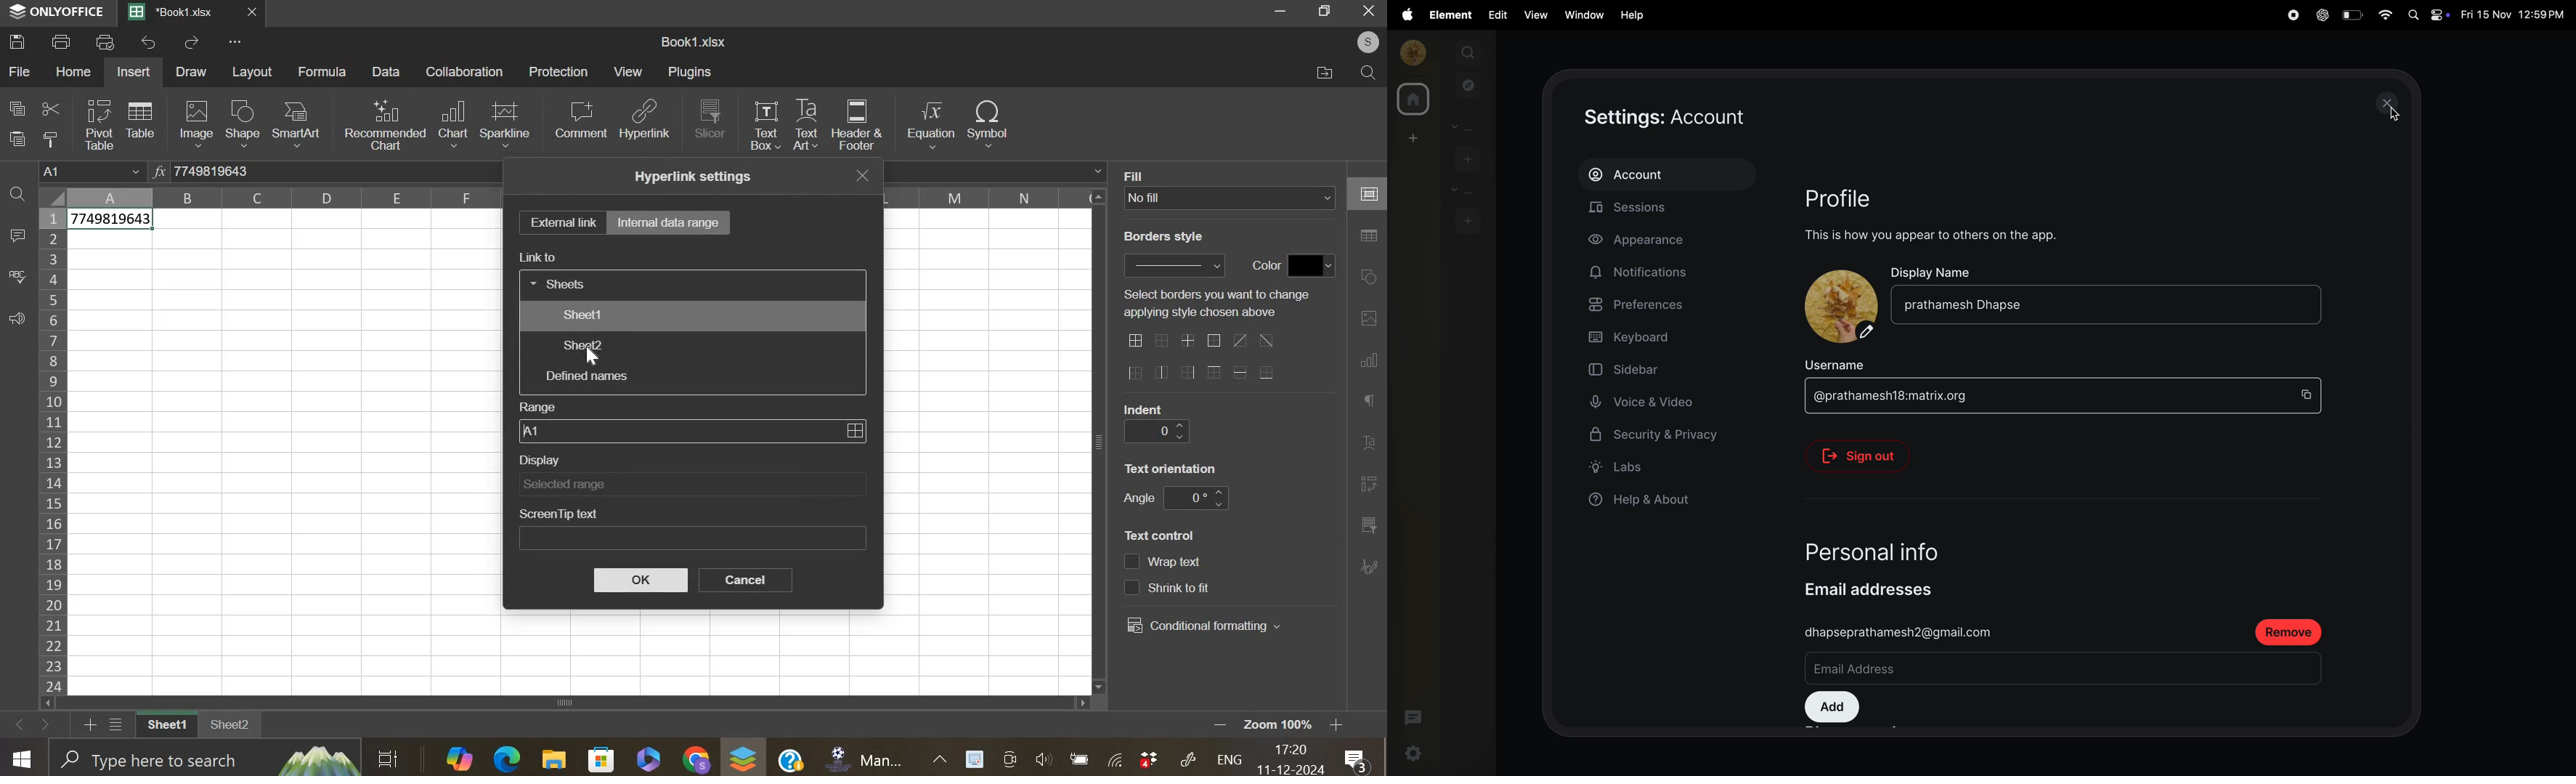  What do you see at coordinates (2289, 632) in the screenshot?
I see `remove` at bounding box center [2289, 632].